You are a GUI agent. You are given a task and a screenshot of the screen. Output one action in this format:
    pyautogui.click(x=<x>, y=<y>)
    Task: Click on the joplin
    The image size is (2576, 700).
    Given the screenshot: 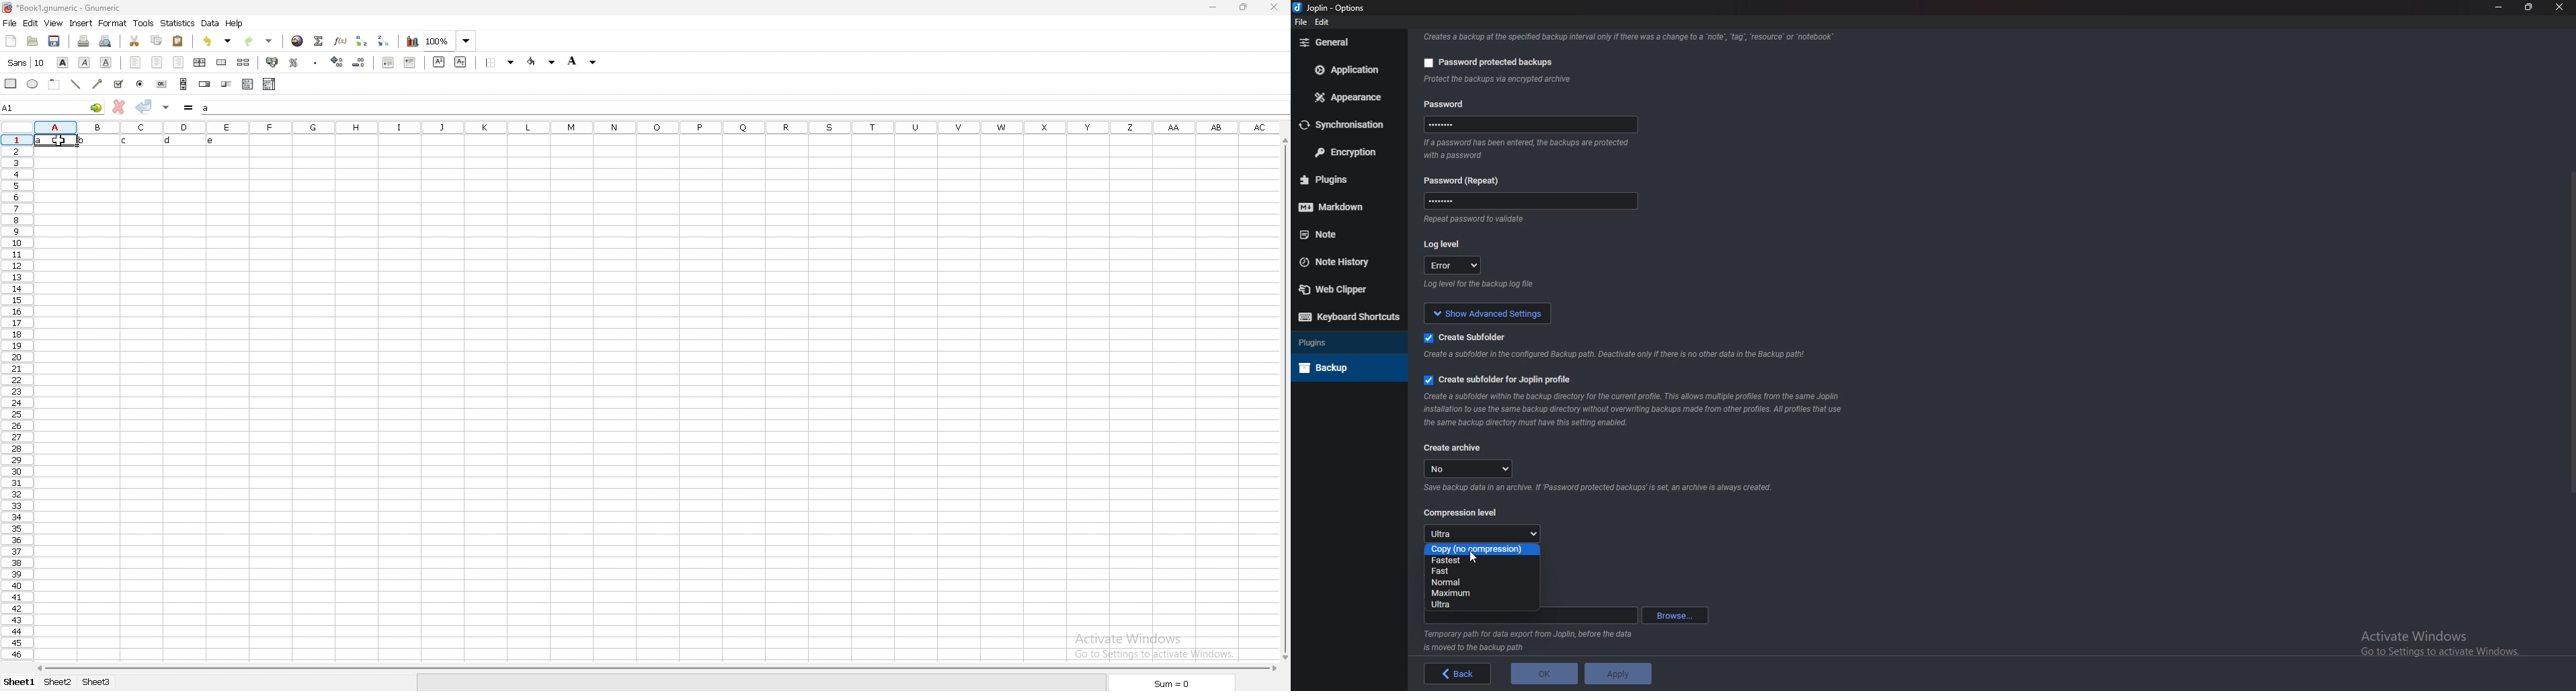 What is the action you would take?
    pyautogui.click(x=1314, y=9)
    